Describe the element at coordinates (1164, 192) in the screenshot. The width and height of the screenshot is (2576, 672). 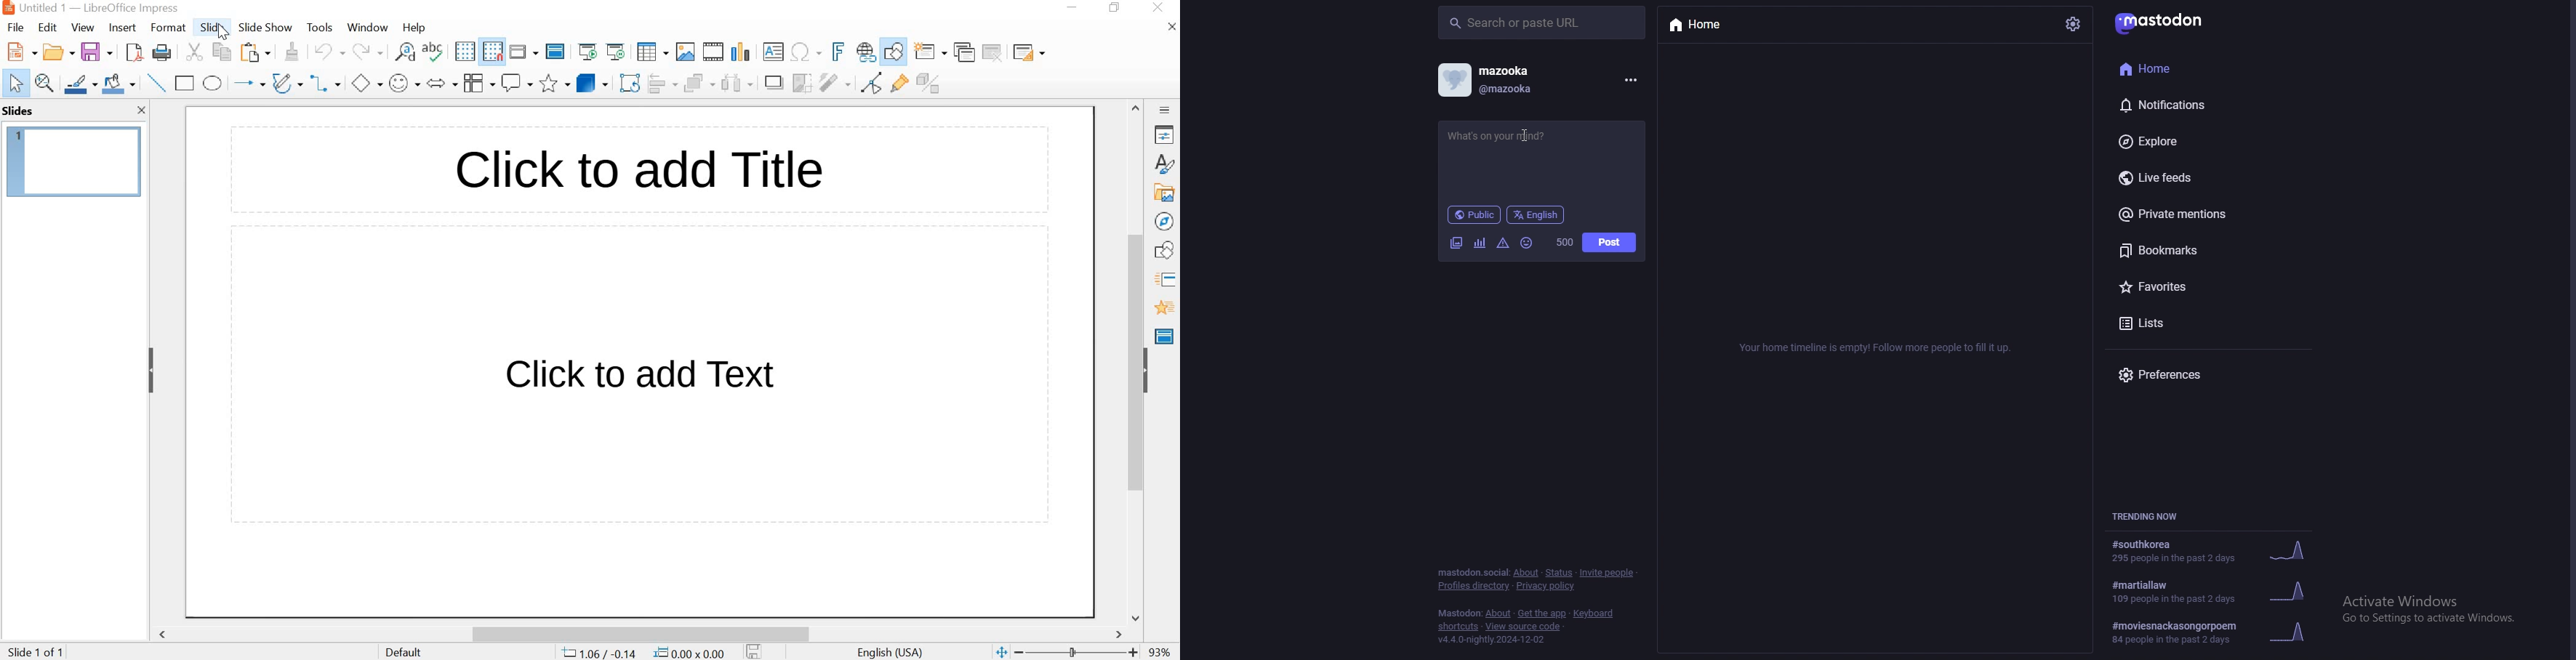
I see `GALLERY` at that location.